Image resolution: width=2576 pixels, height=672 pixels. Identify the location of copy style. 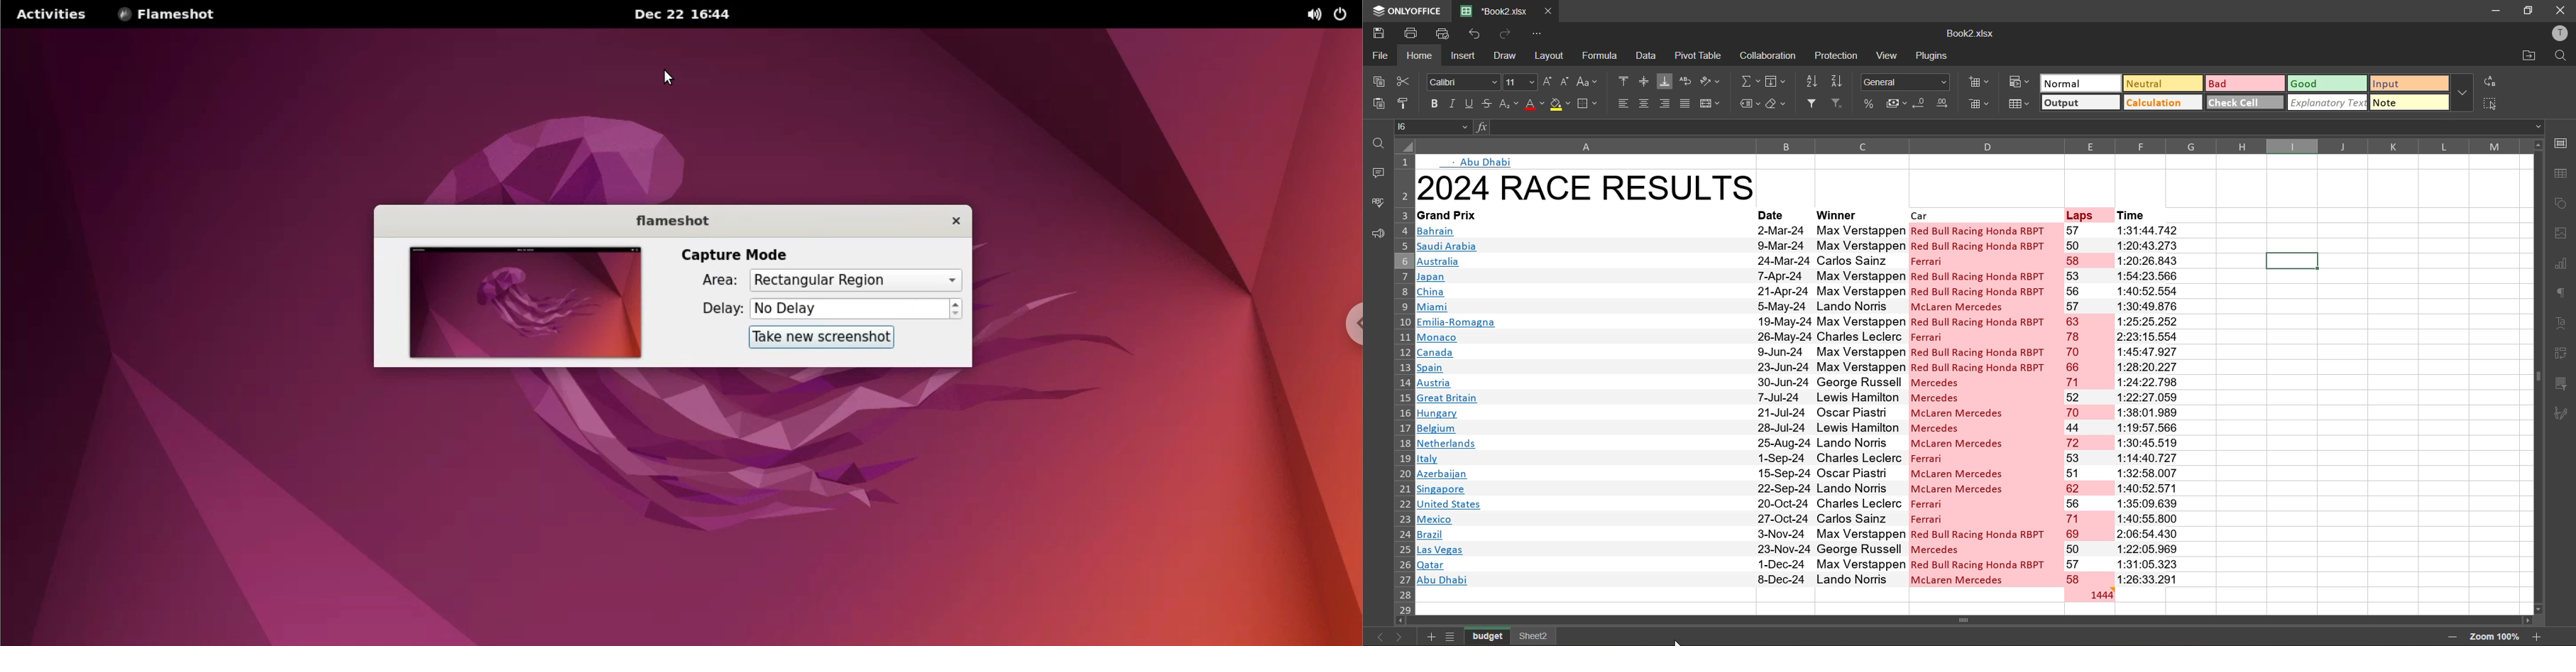
(1405, 104).